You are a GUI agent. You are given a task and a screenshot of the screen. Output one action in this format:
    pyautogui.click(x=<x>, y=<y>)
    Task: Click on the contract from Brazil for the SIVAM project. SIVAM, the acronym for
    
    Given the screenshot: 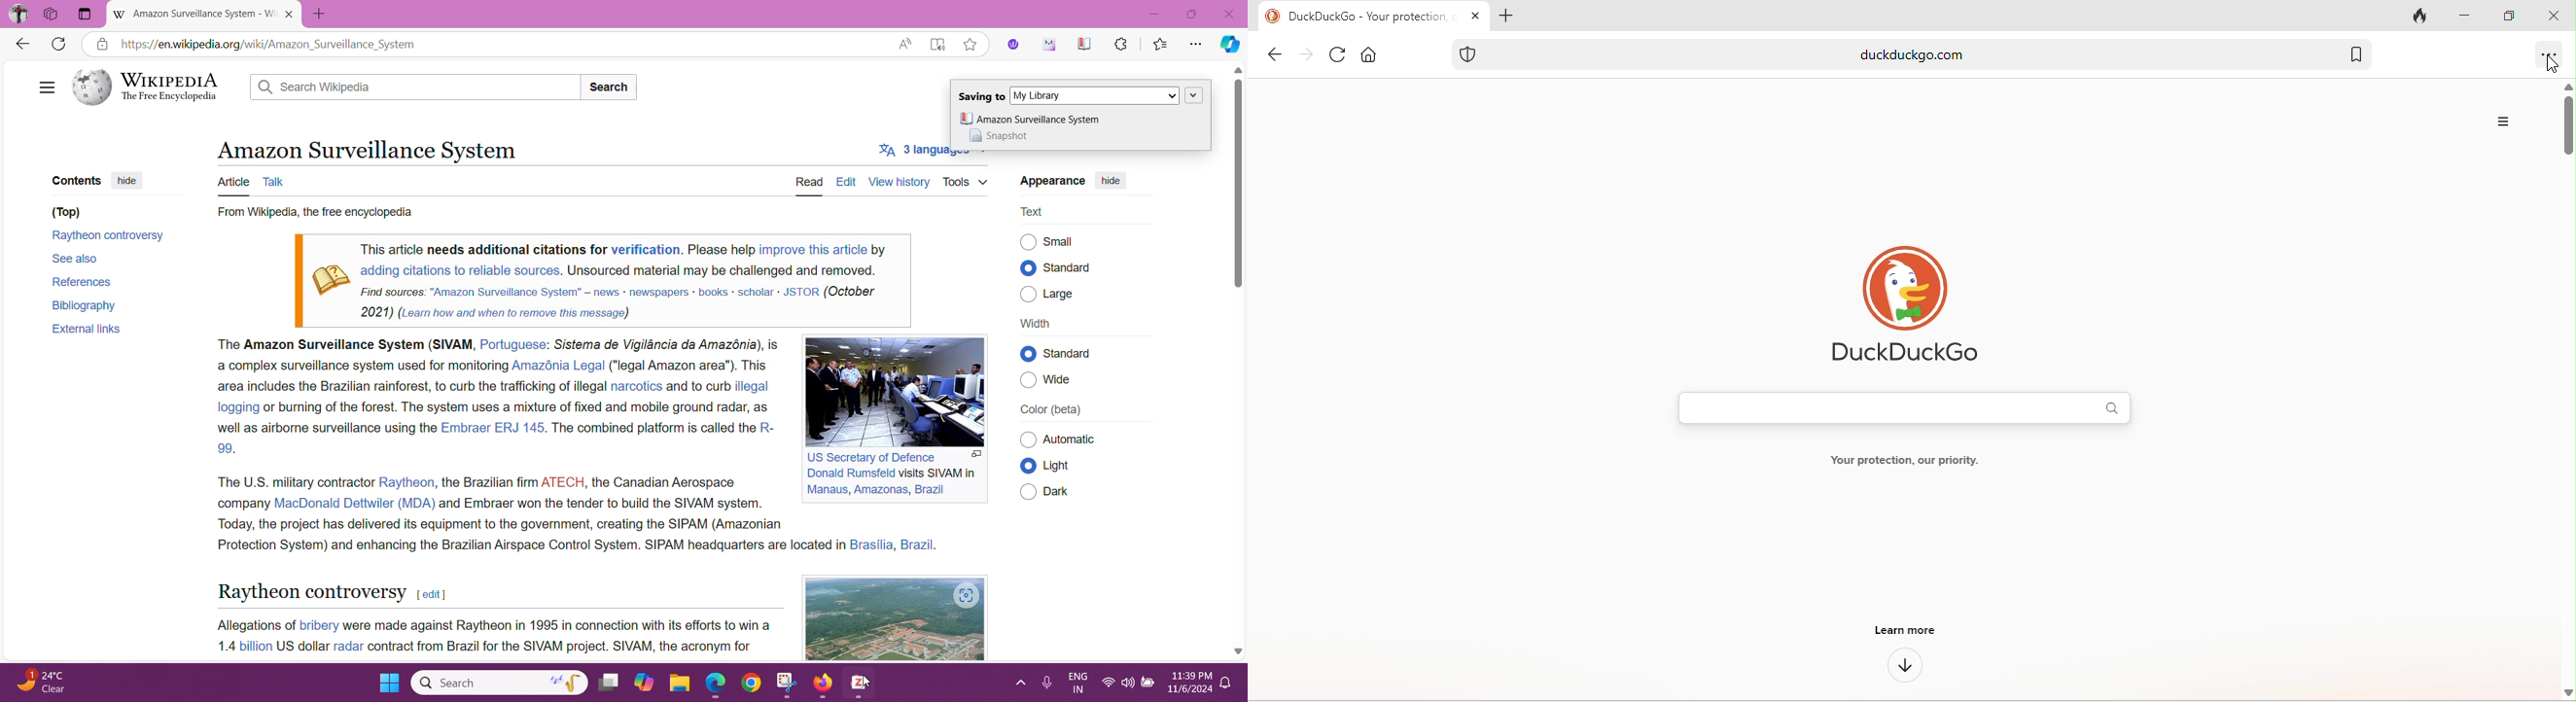 What is the action you would take?
    pyautogui.click(x=561, y=647)
    